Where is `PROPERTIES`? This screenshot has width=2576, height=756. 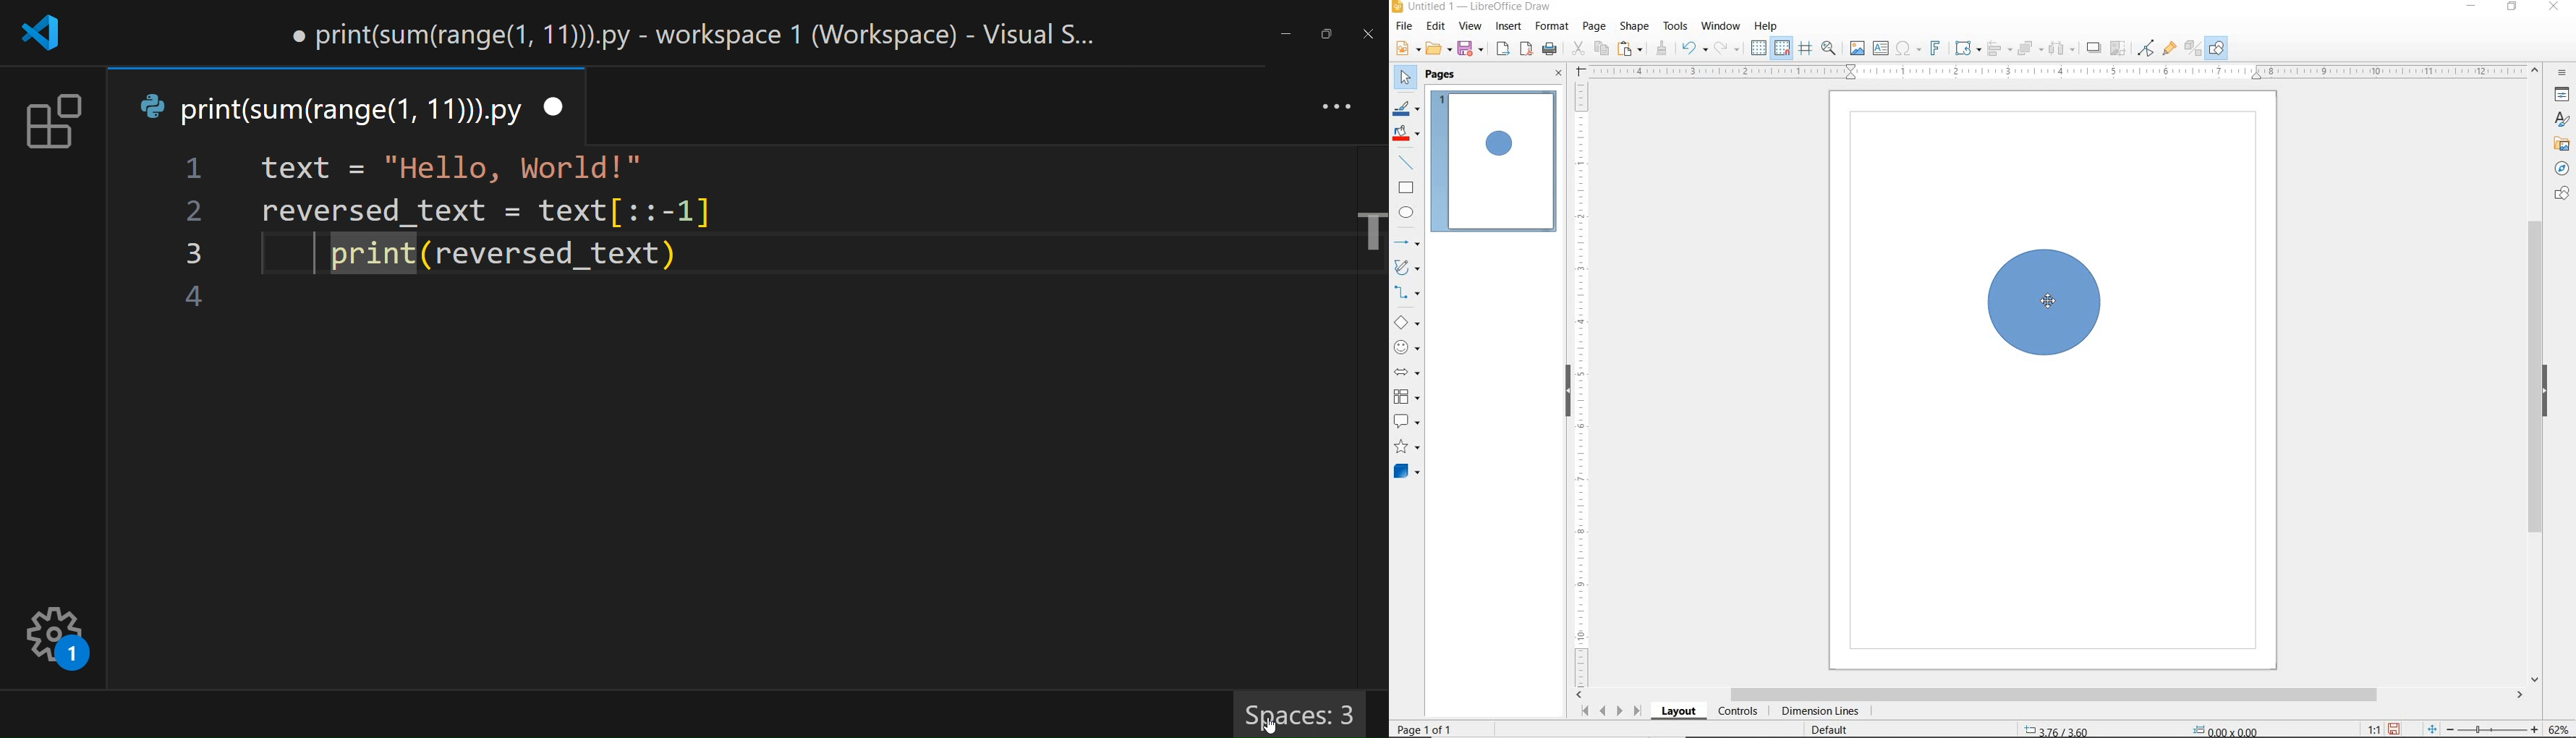
PROPERTIES is located at coordinates (2564, 95).